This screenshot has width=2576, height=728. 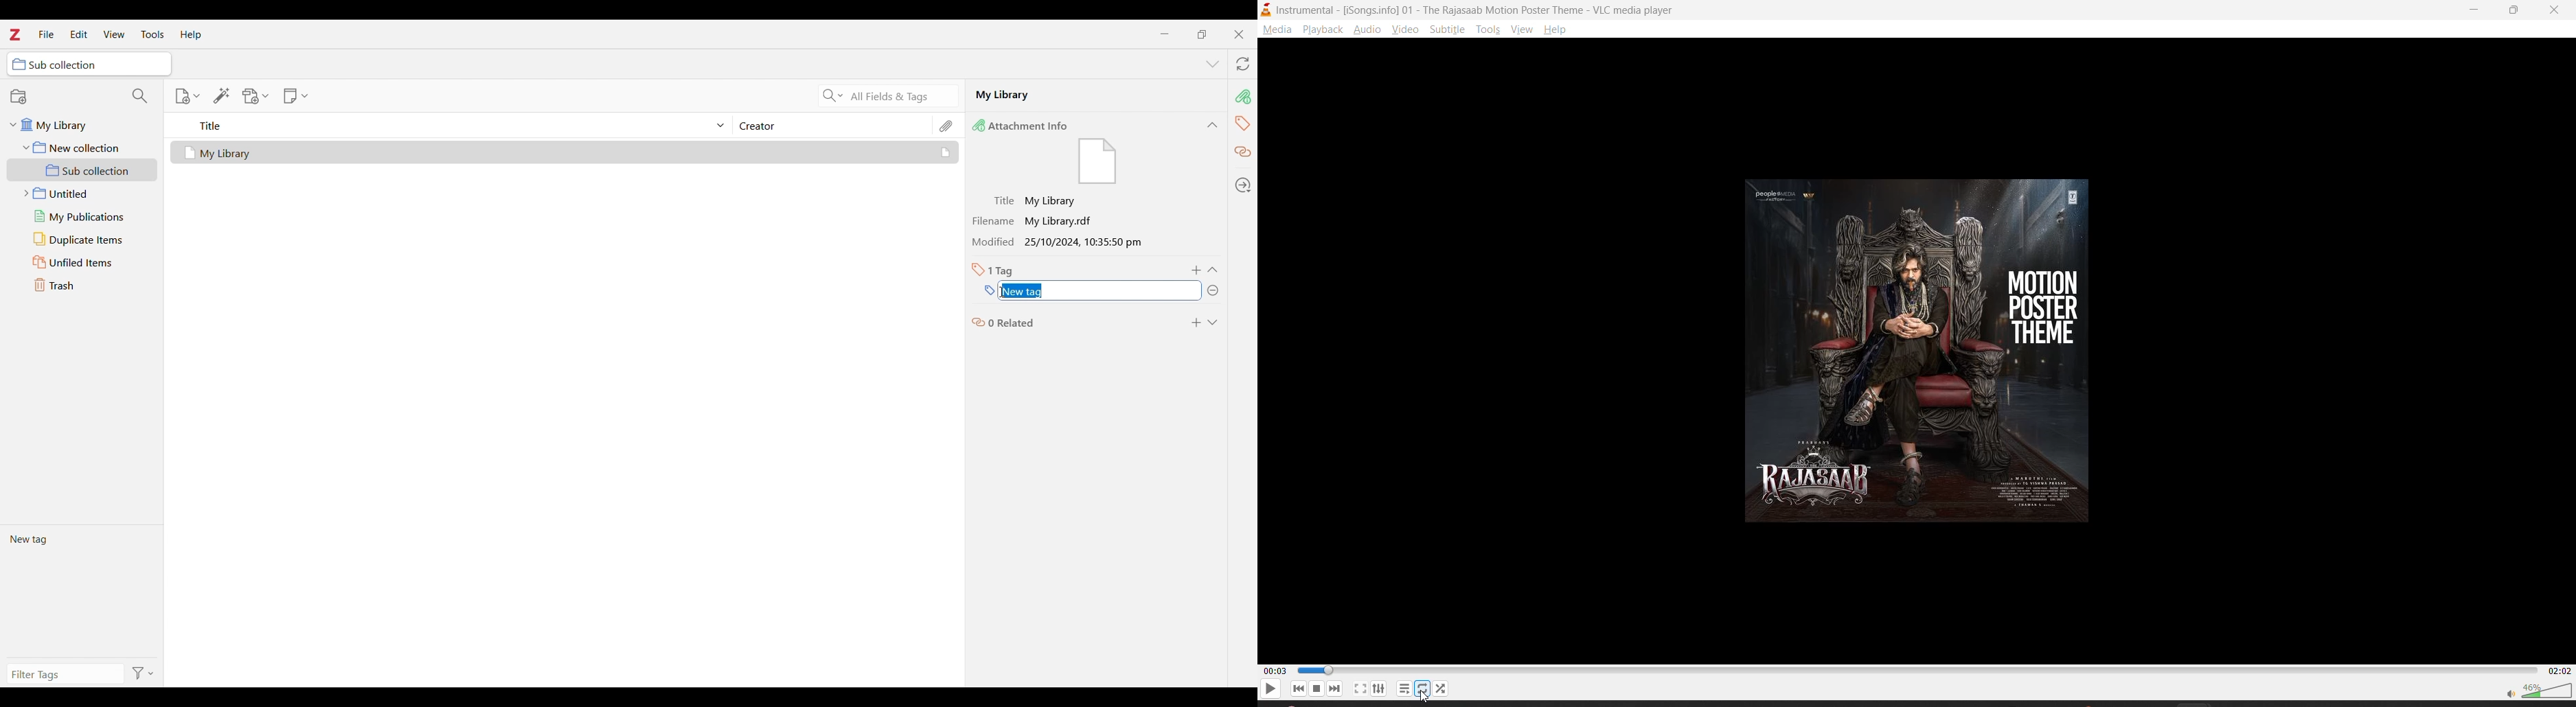 I want to click on 02:02, so click(x=2561, y=671).